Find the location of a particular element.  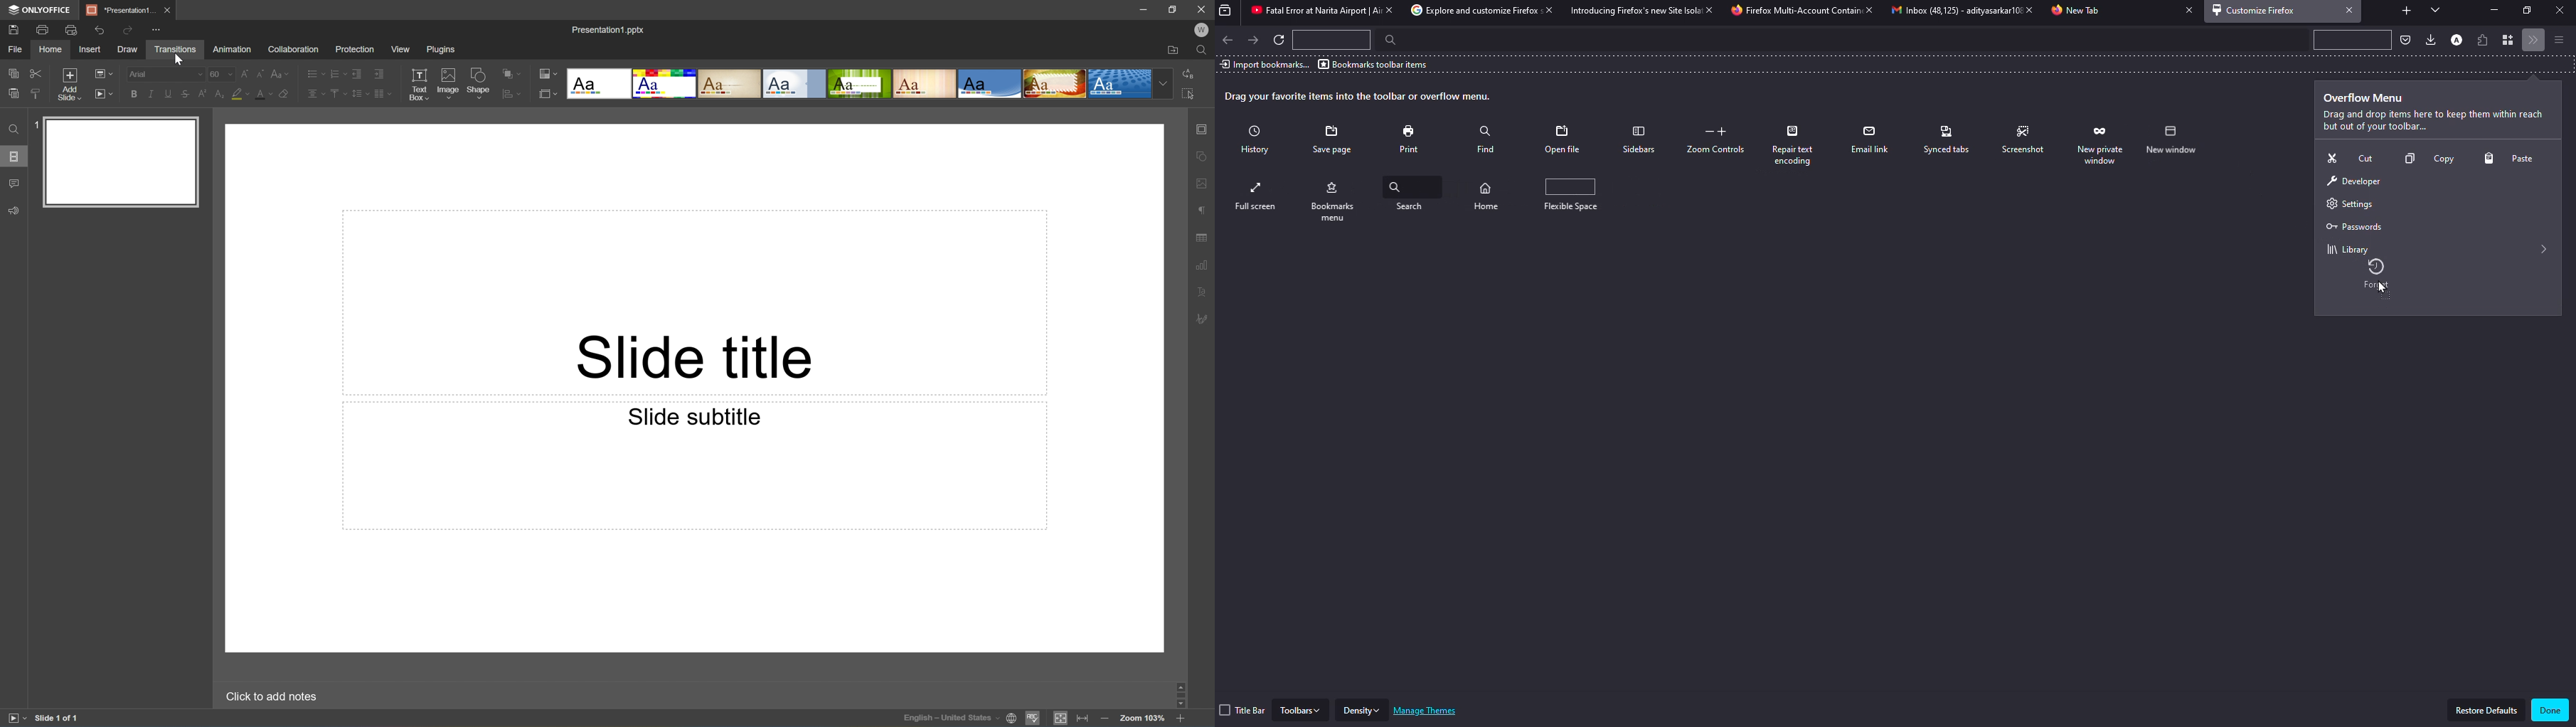

Scroll Bar is located at coordinates (1182, 695).